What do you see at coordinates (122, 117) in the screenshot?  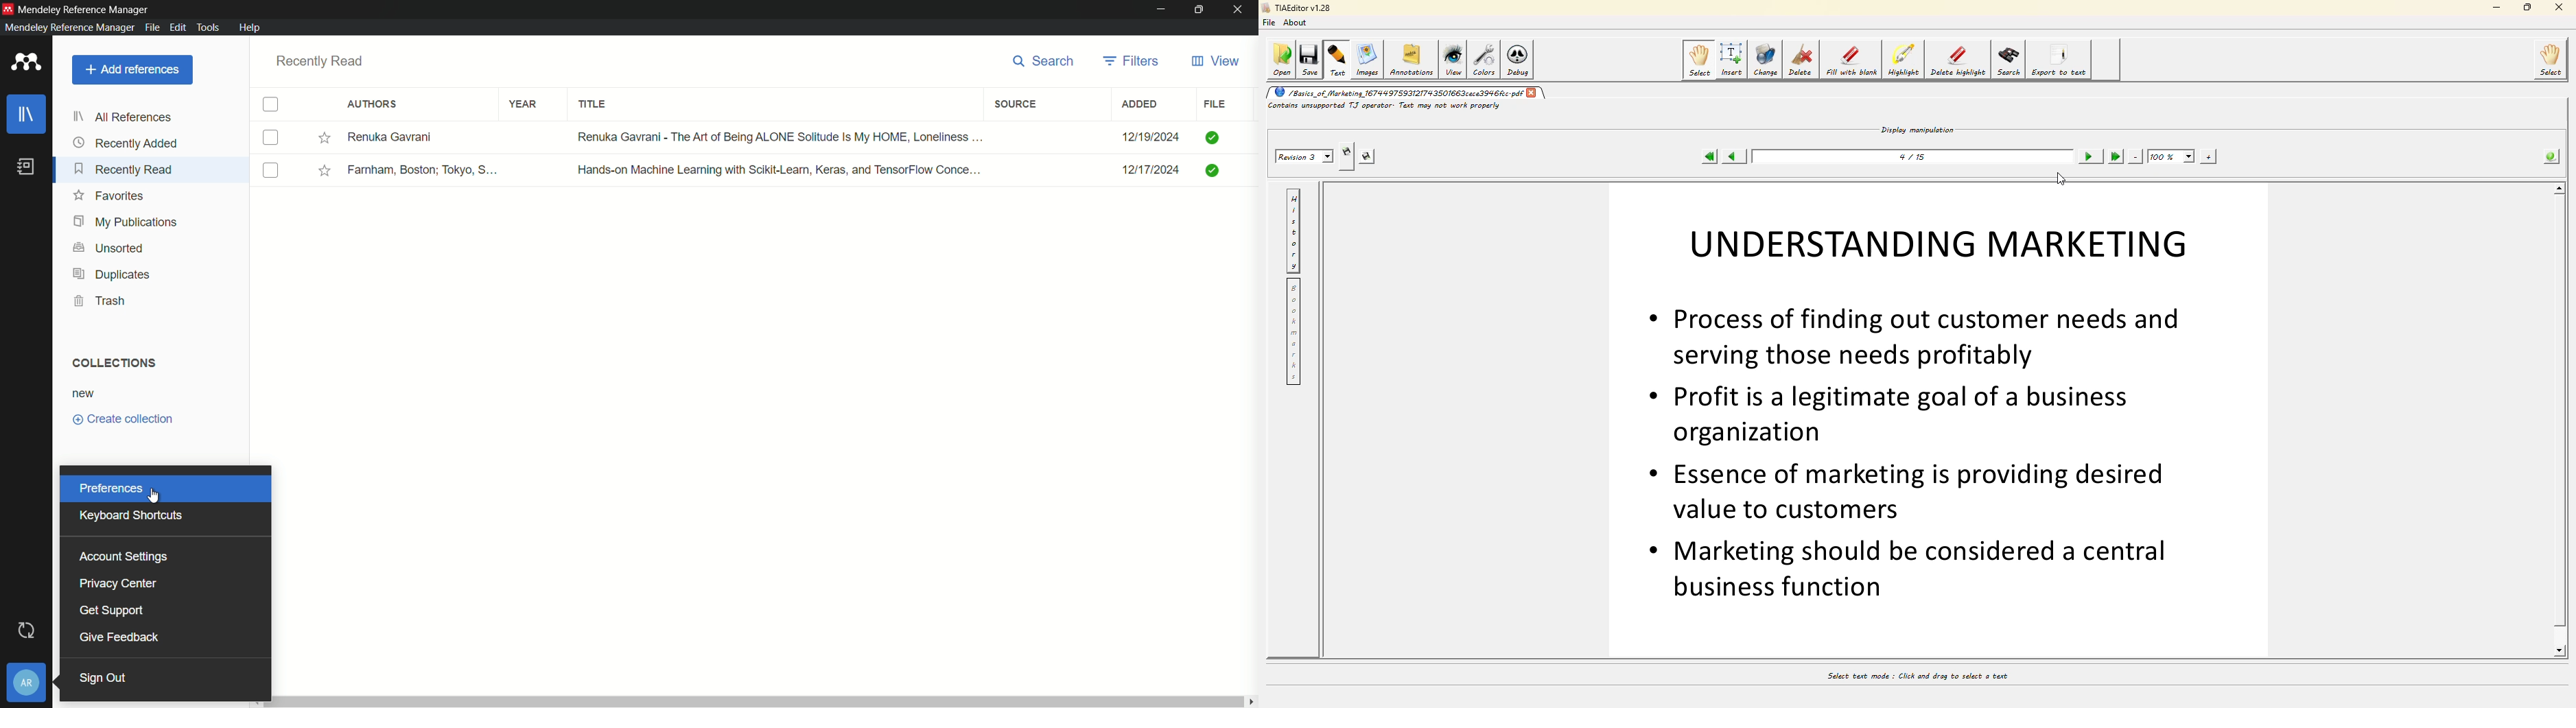 I see `all references` at bounding box center [122, 117].